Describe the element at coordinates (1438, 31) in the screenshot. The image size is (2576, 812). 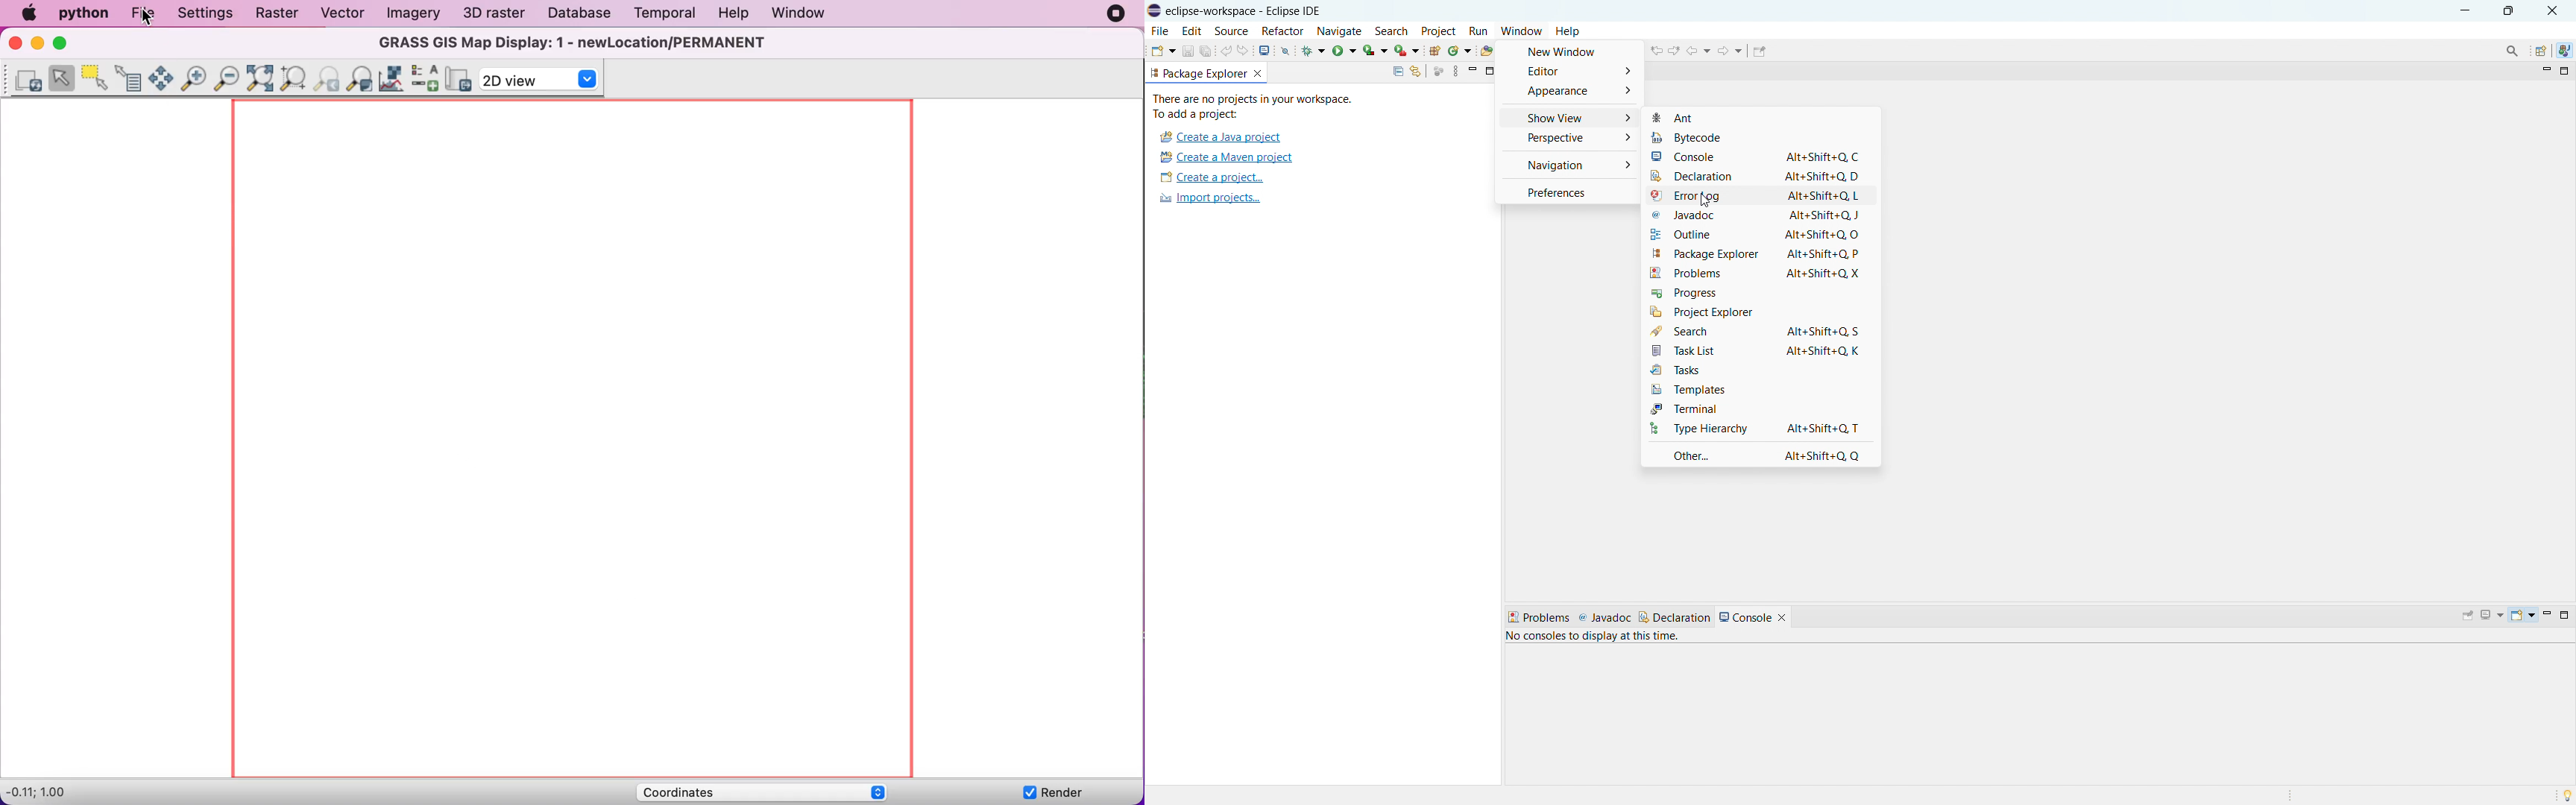
I see `project` at that location.